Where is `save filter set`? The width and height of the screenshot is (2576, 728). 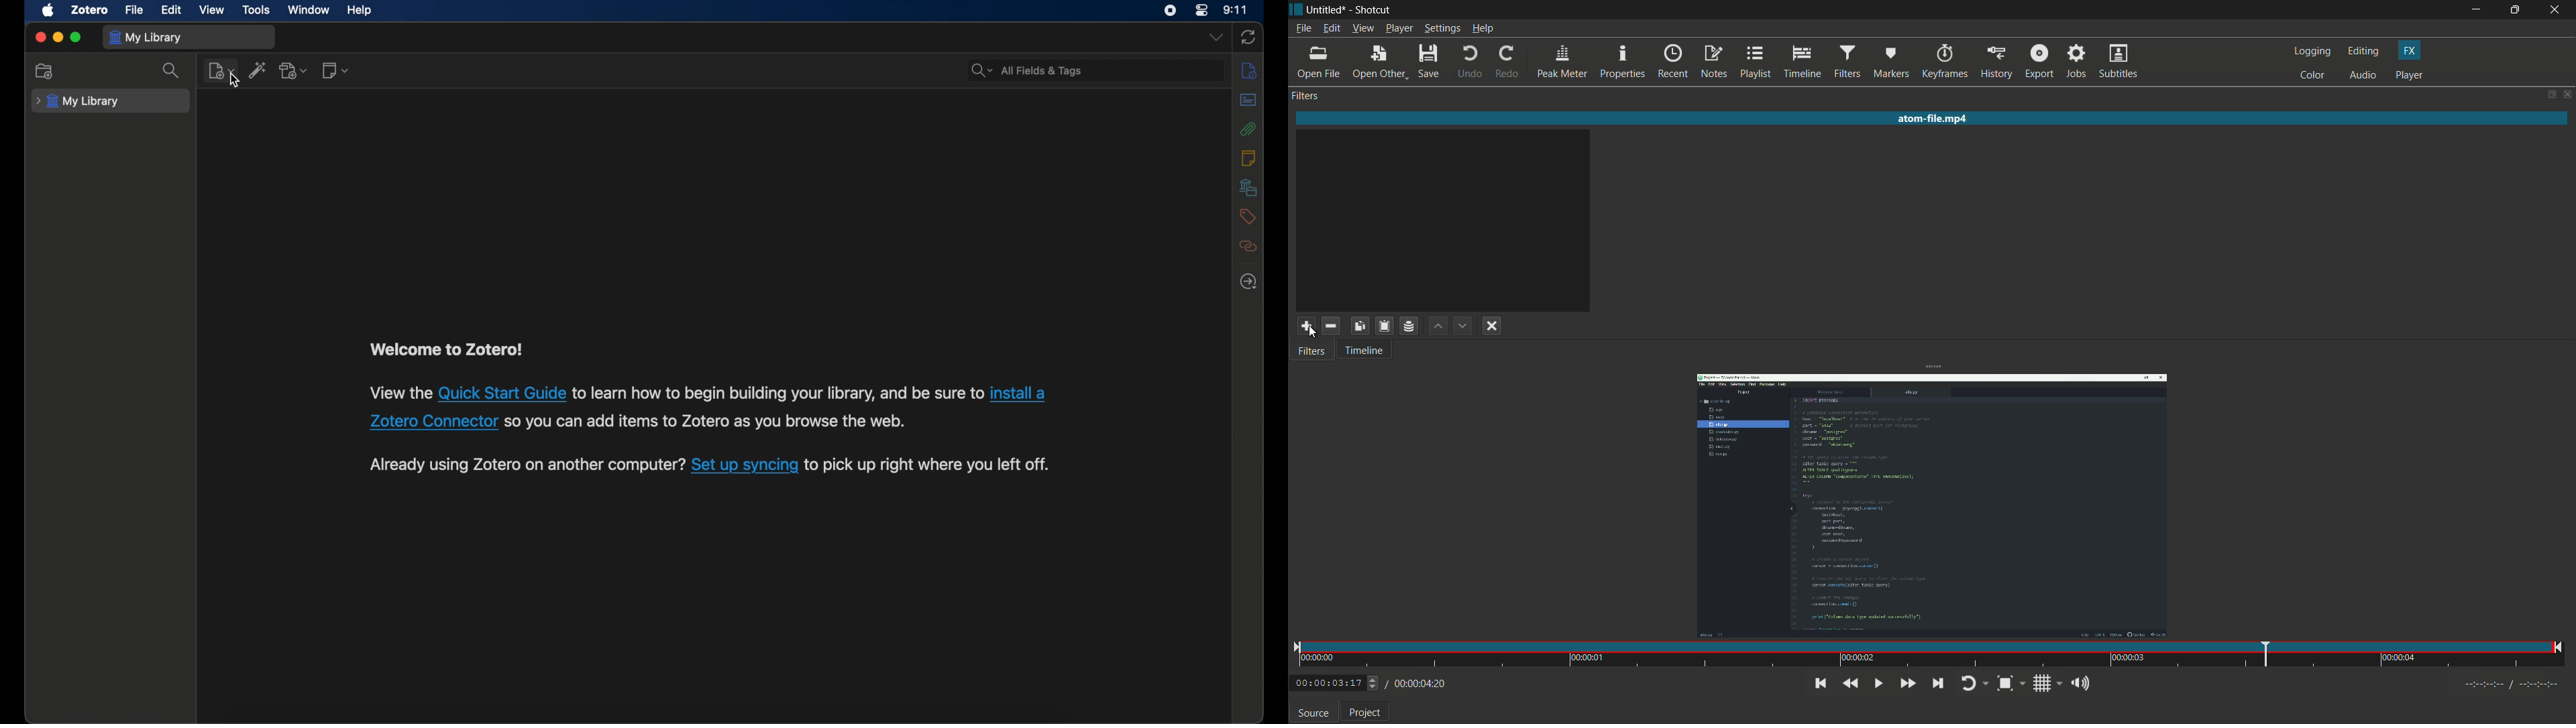
save filter set is located at coordinates (1410, 326).